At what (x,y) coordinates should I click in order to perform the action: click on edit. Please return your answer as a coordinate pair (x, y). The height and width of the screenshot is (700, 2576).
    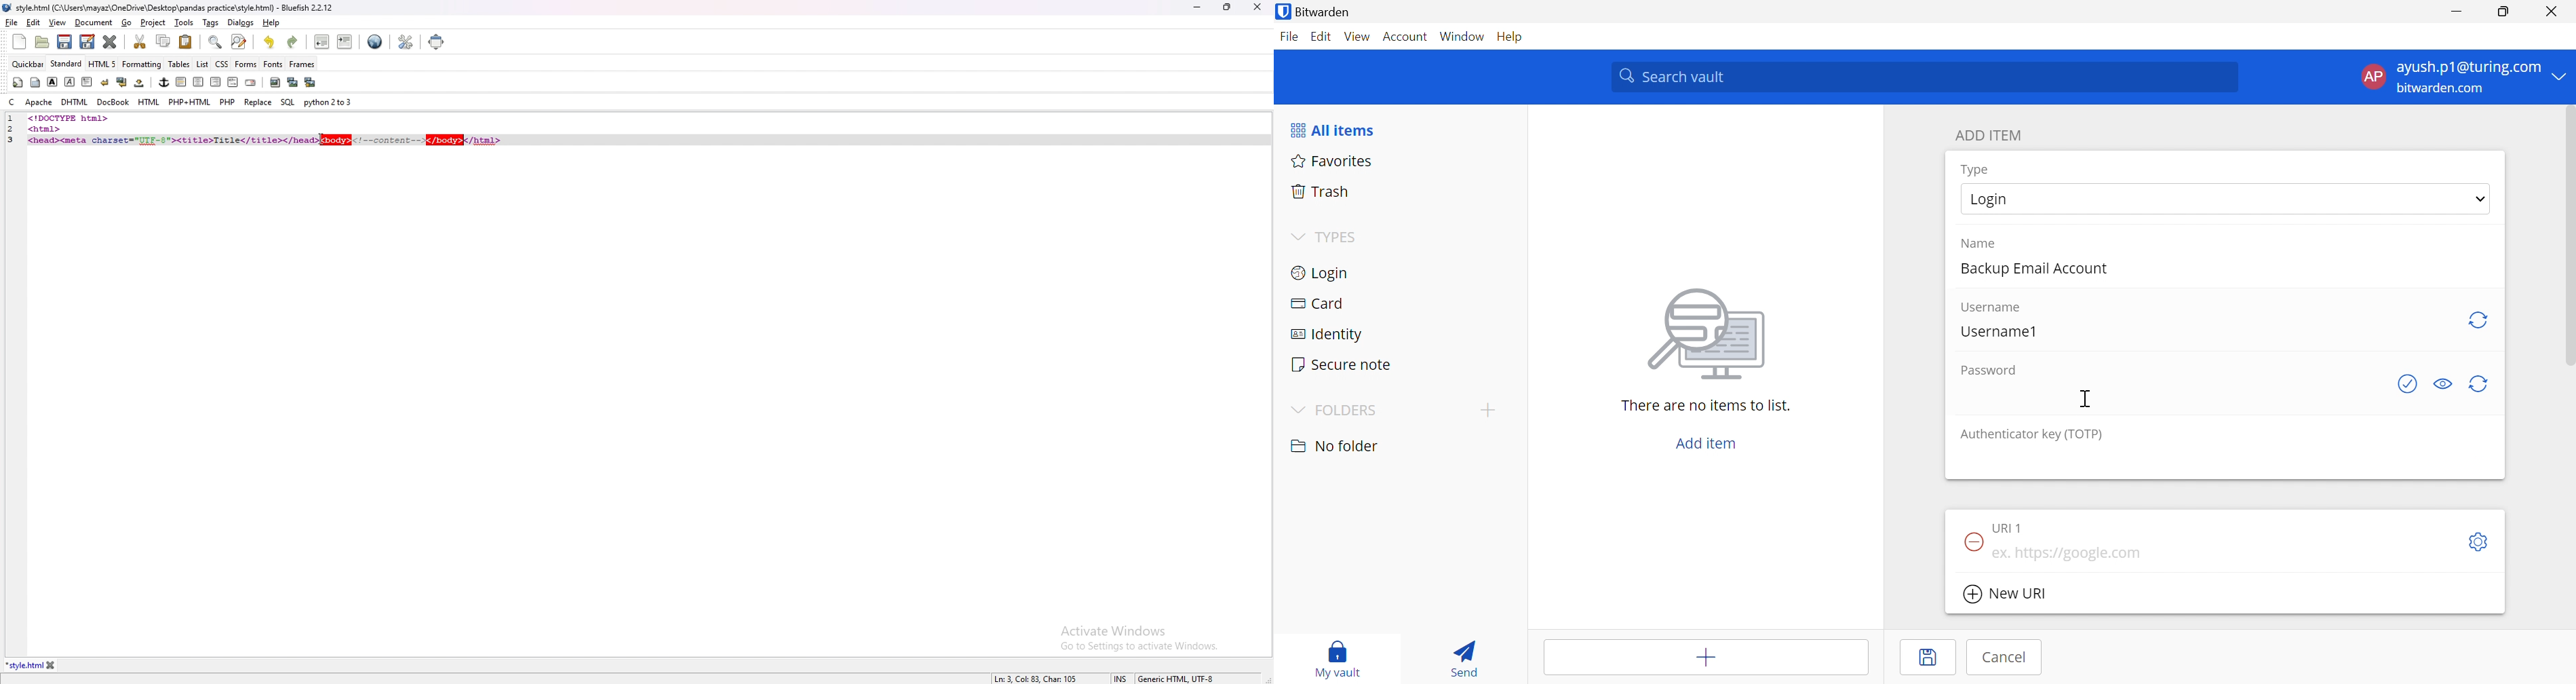
    Looking at the image, I should click on (34, 23).